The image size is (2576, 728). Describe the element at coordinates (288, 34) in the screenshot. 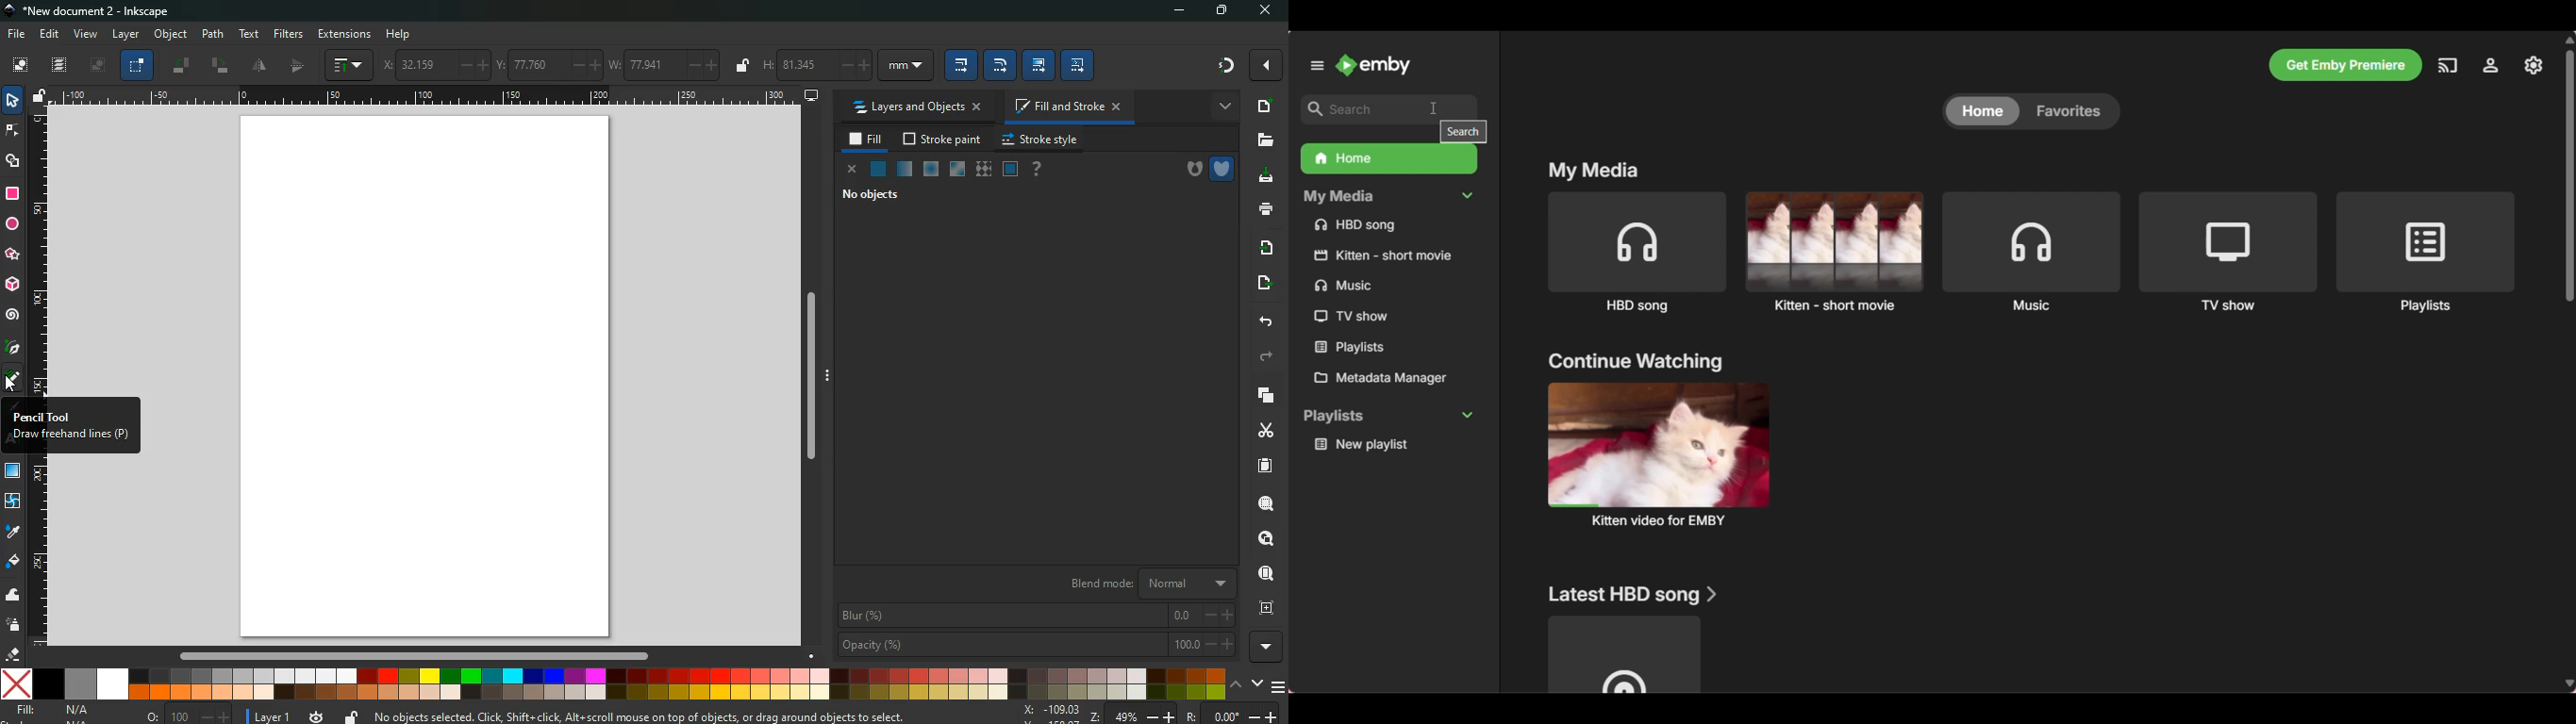

I see `filters` at that location.